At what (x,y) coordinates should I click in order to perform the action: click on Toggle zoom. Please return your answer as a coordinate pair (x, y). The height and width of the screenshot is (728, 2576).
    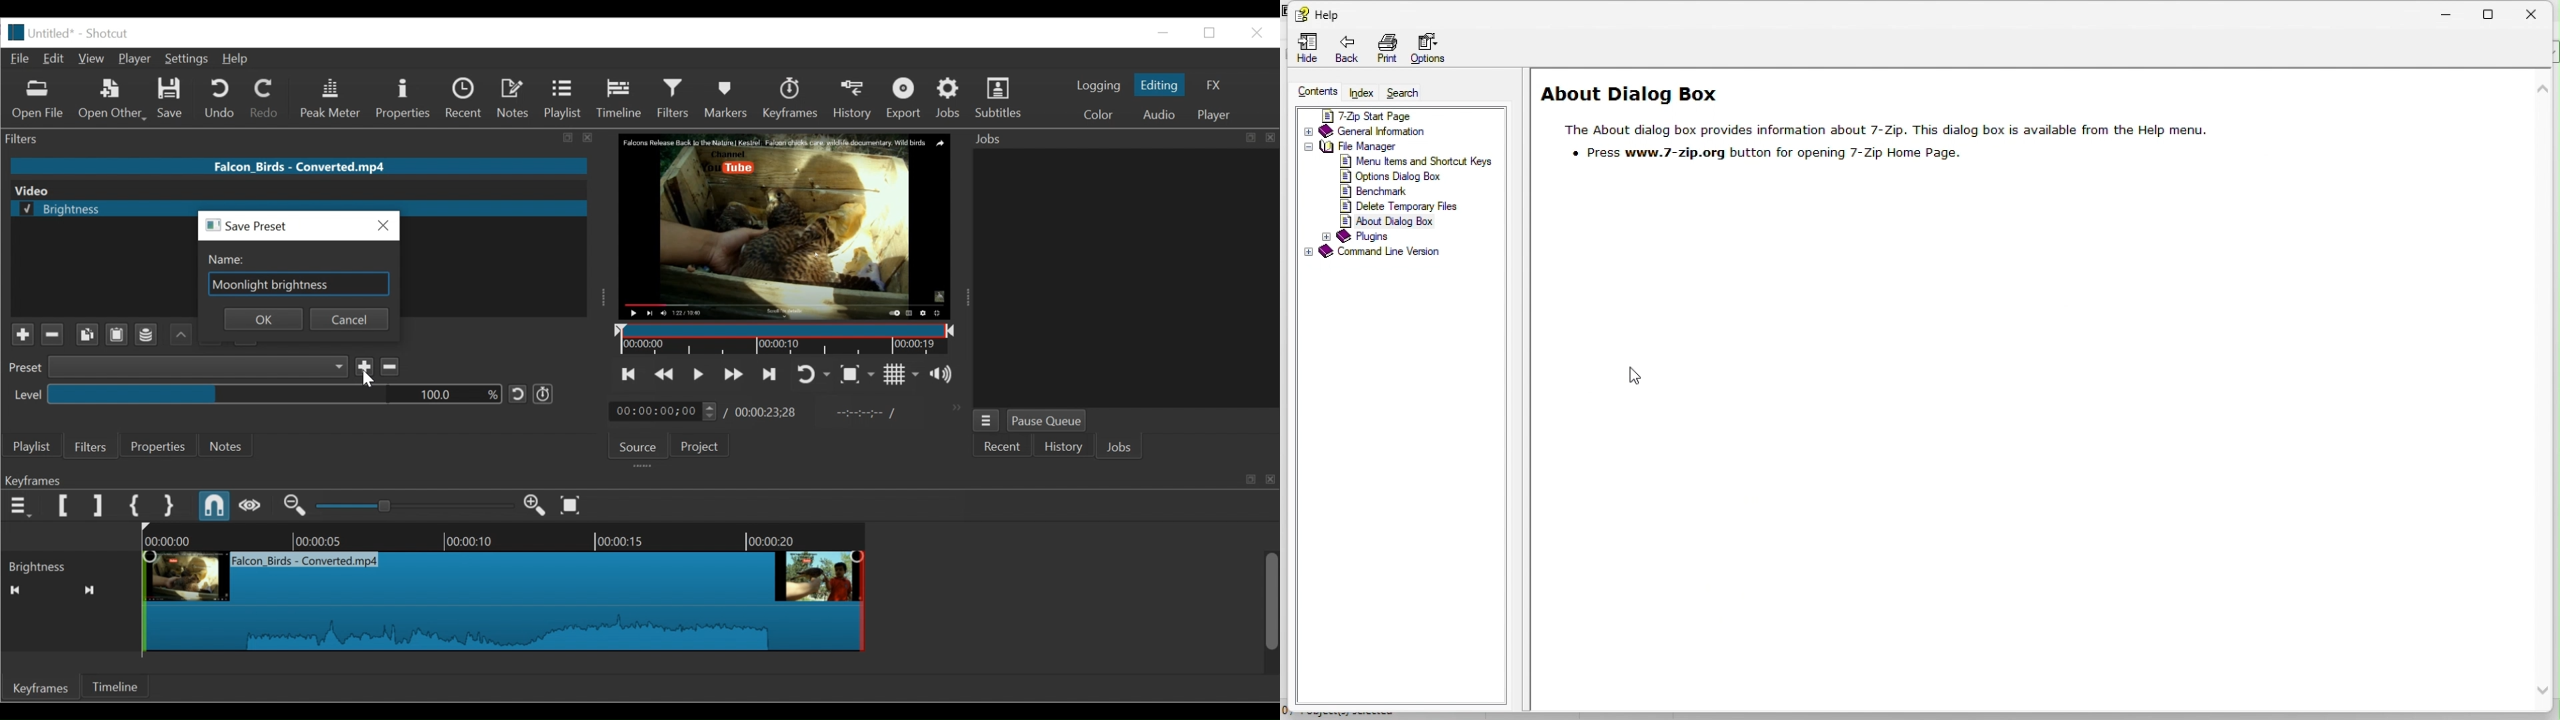
    Looking at the image, I should click on (859, 375).